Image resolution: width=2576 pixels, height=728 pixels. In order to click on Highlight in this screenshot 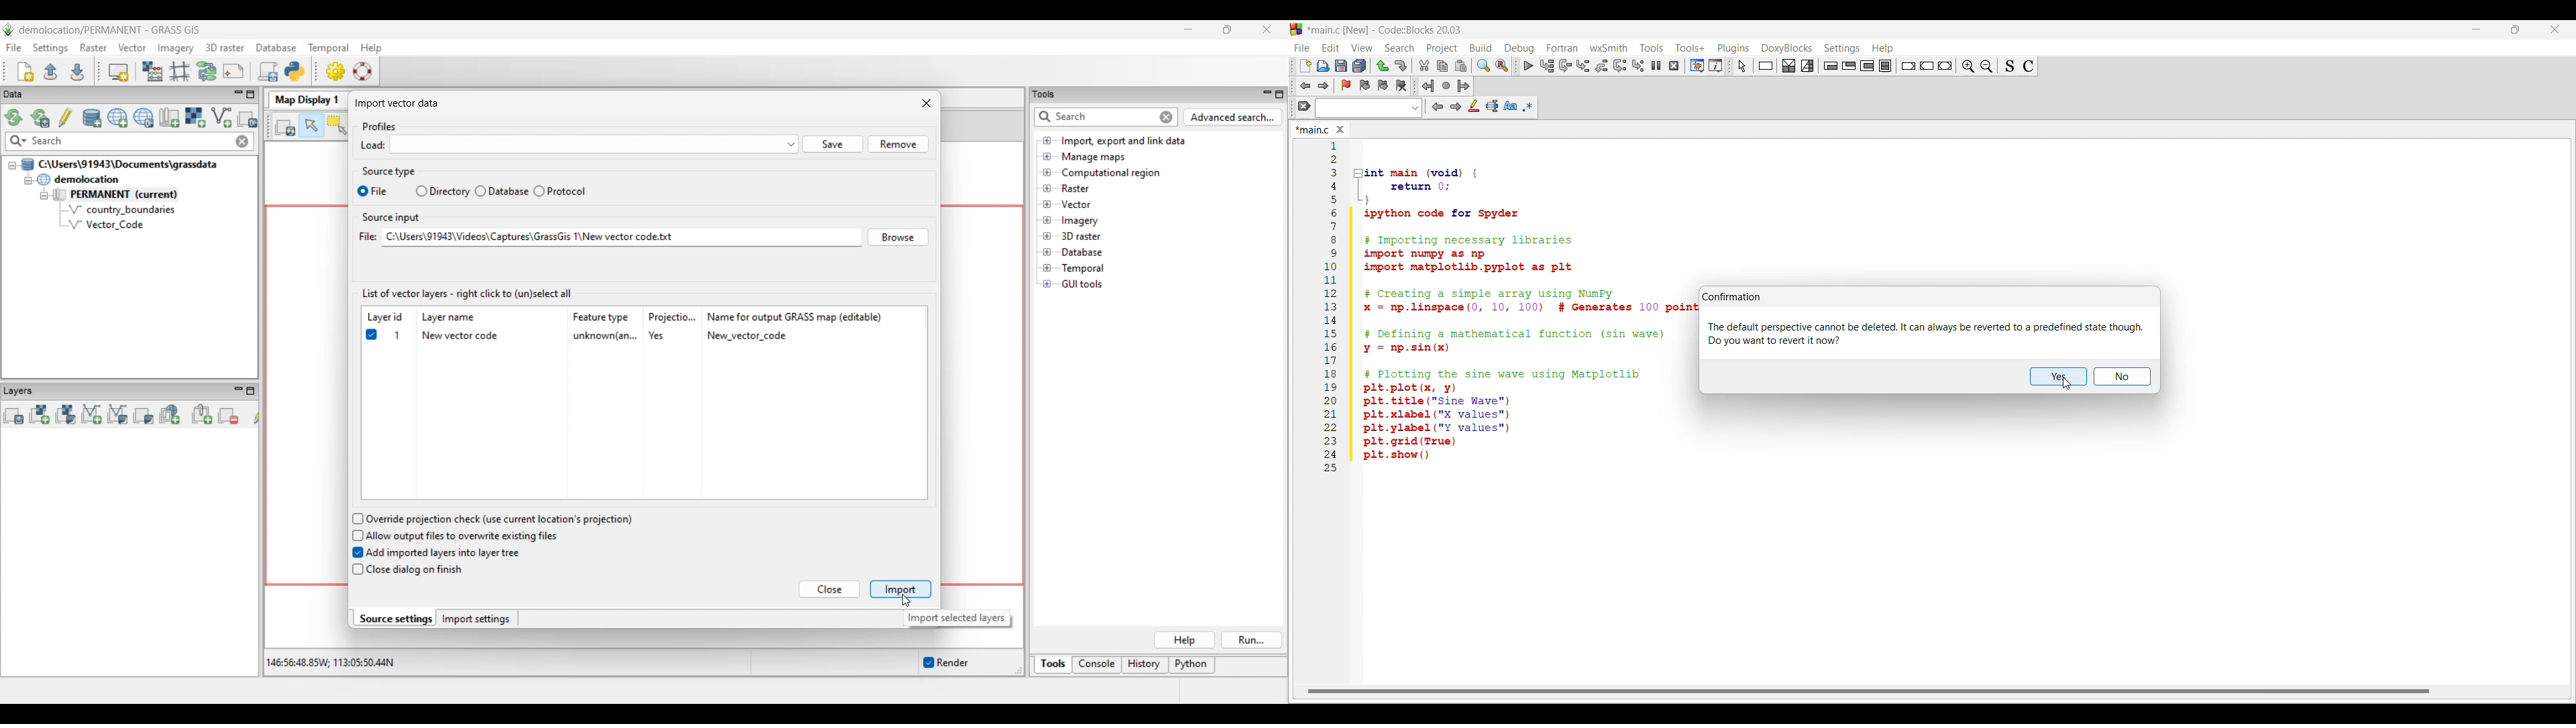, I will do `click(1474, 106)`.